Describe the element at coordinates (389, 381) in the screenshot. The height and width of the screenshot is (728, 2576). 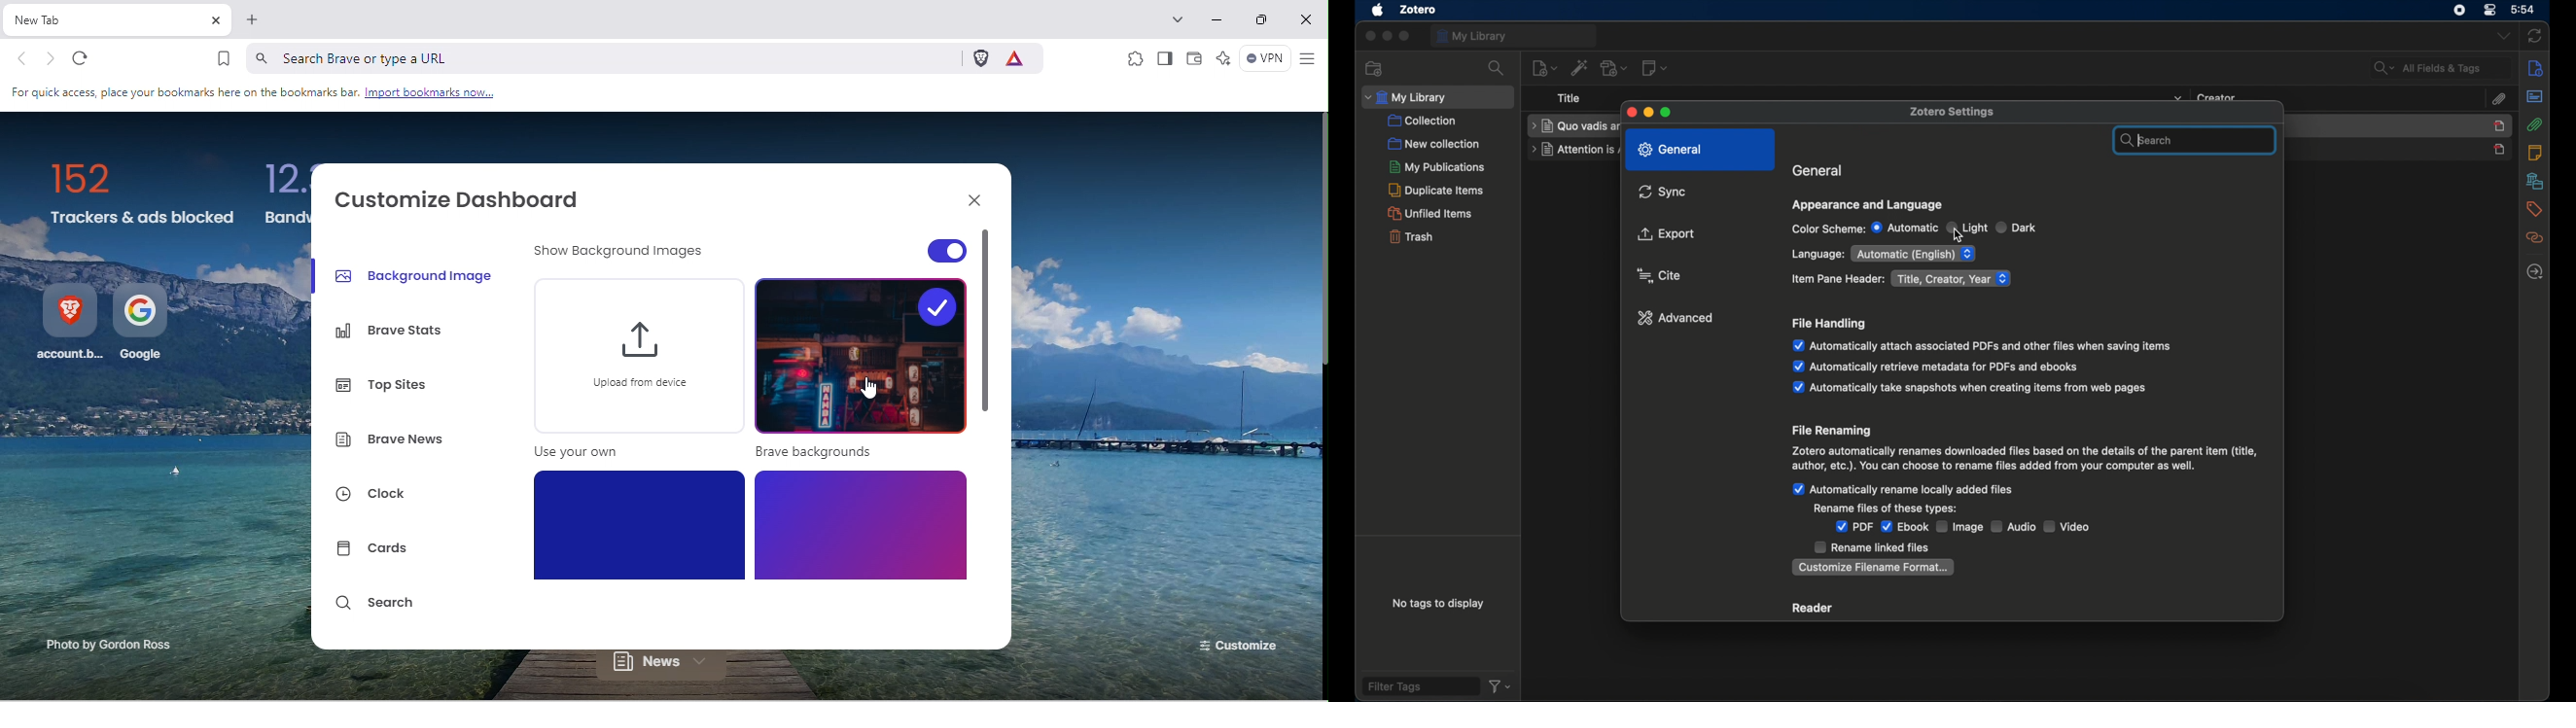
I see `Top sites` at that location.